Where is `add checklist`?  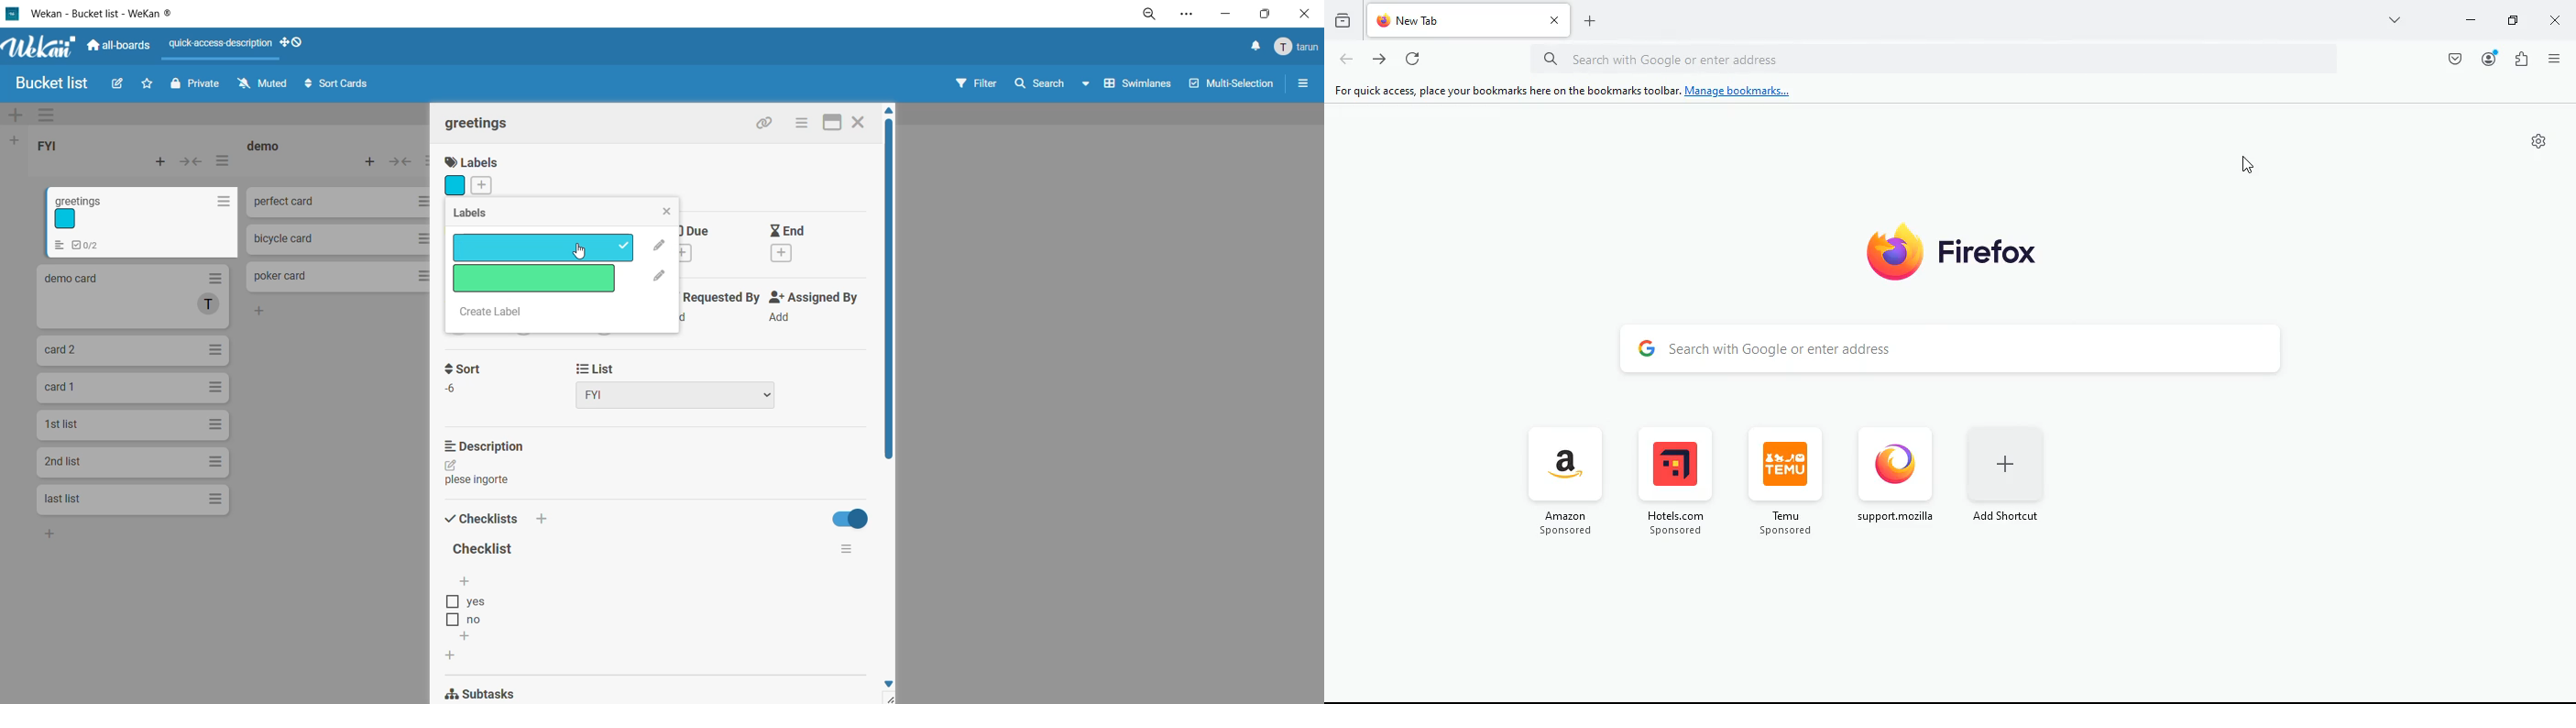
add checklist is located at coordinates (451, 657).